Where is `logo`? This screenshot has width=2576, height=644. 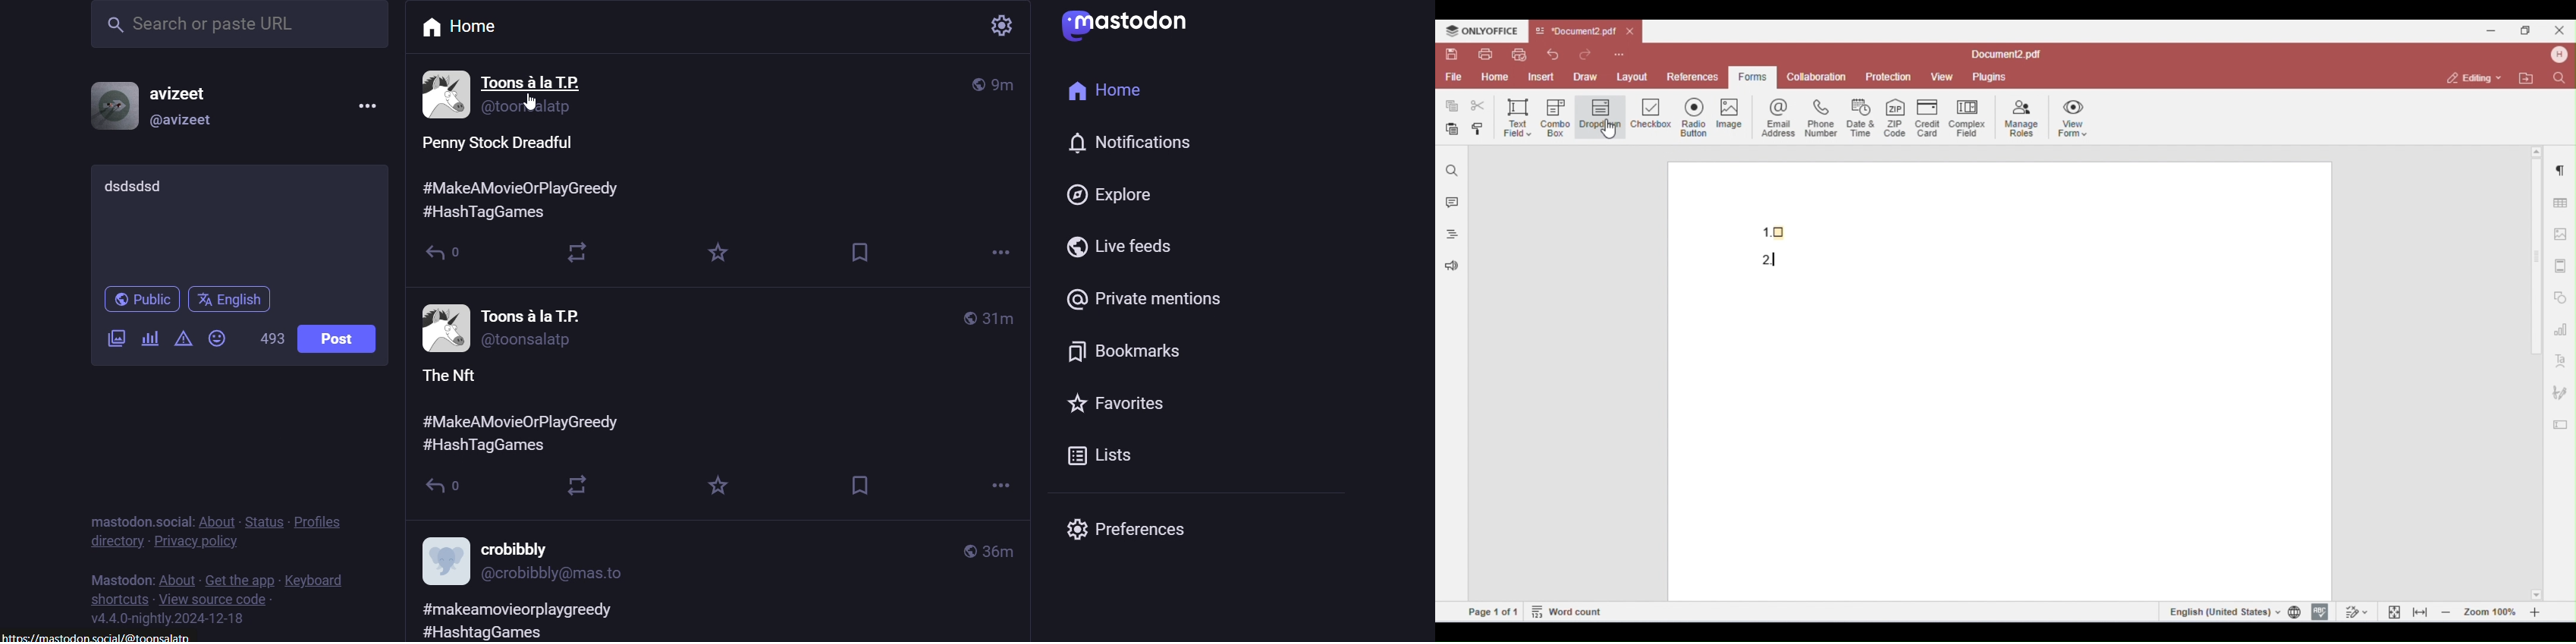 logo is located at coordinates (1135, 26).